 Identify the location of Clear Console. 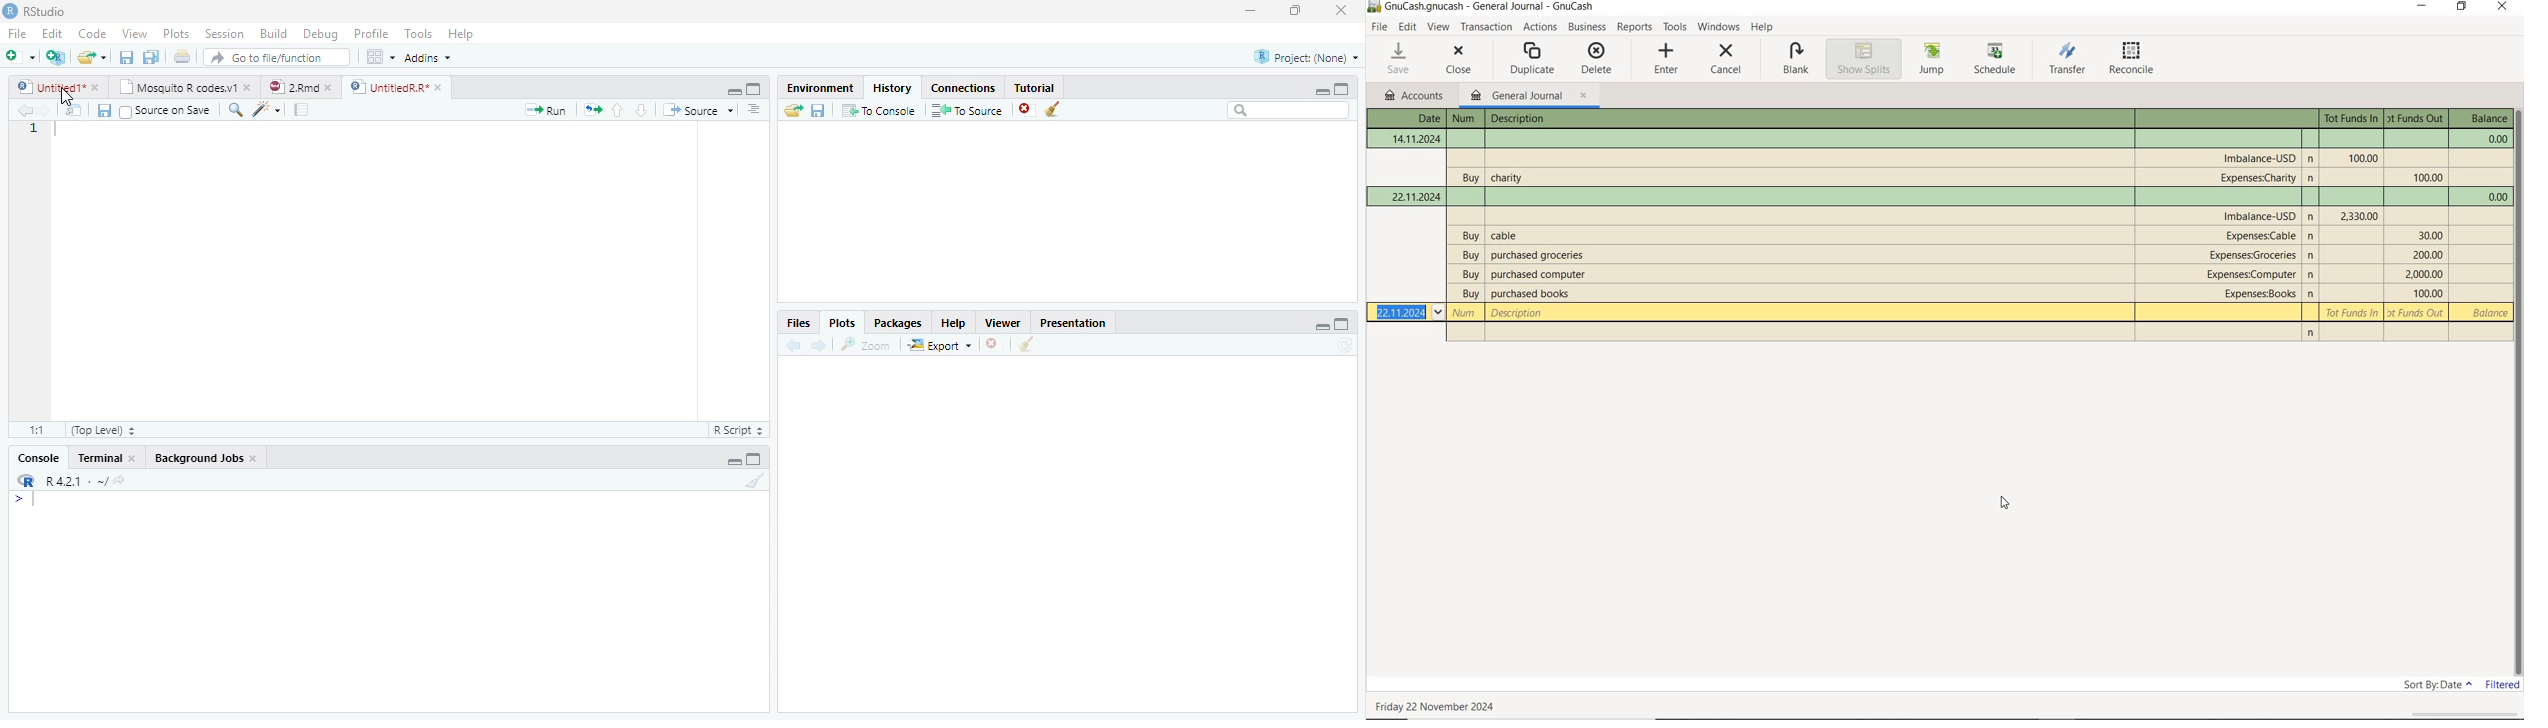
(1051, 112).